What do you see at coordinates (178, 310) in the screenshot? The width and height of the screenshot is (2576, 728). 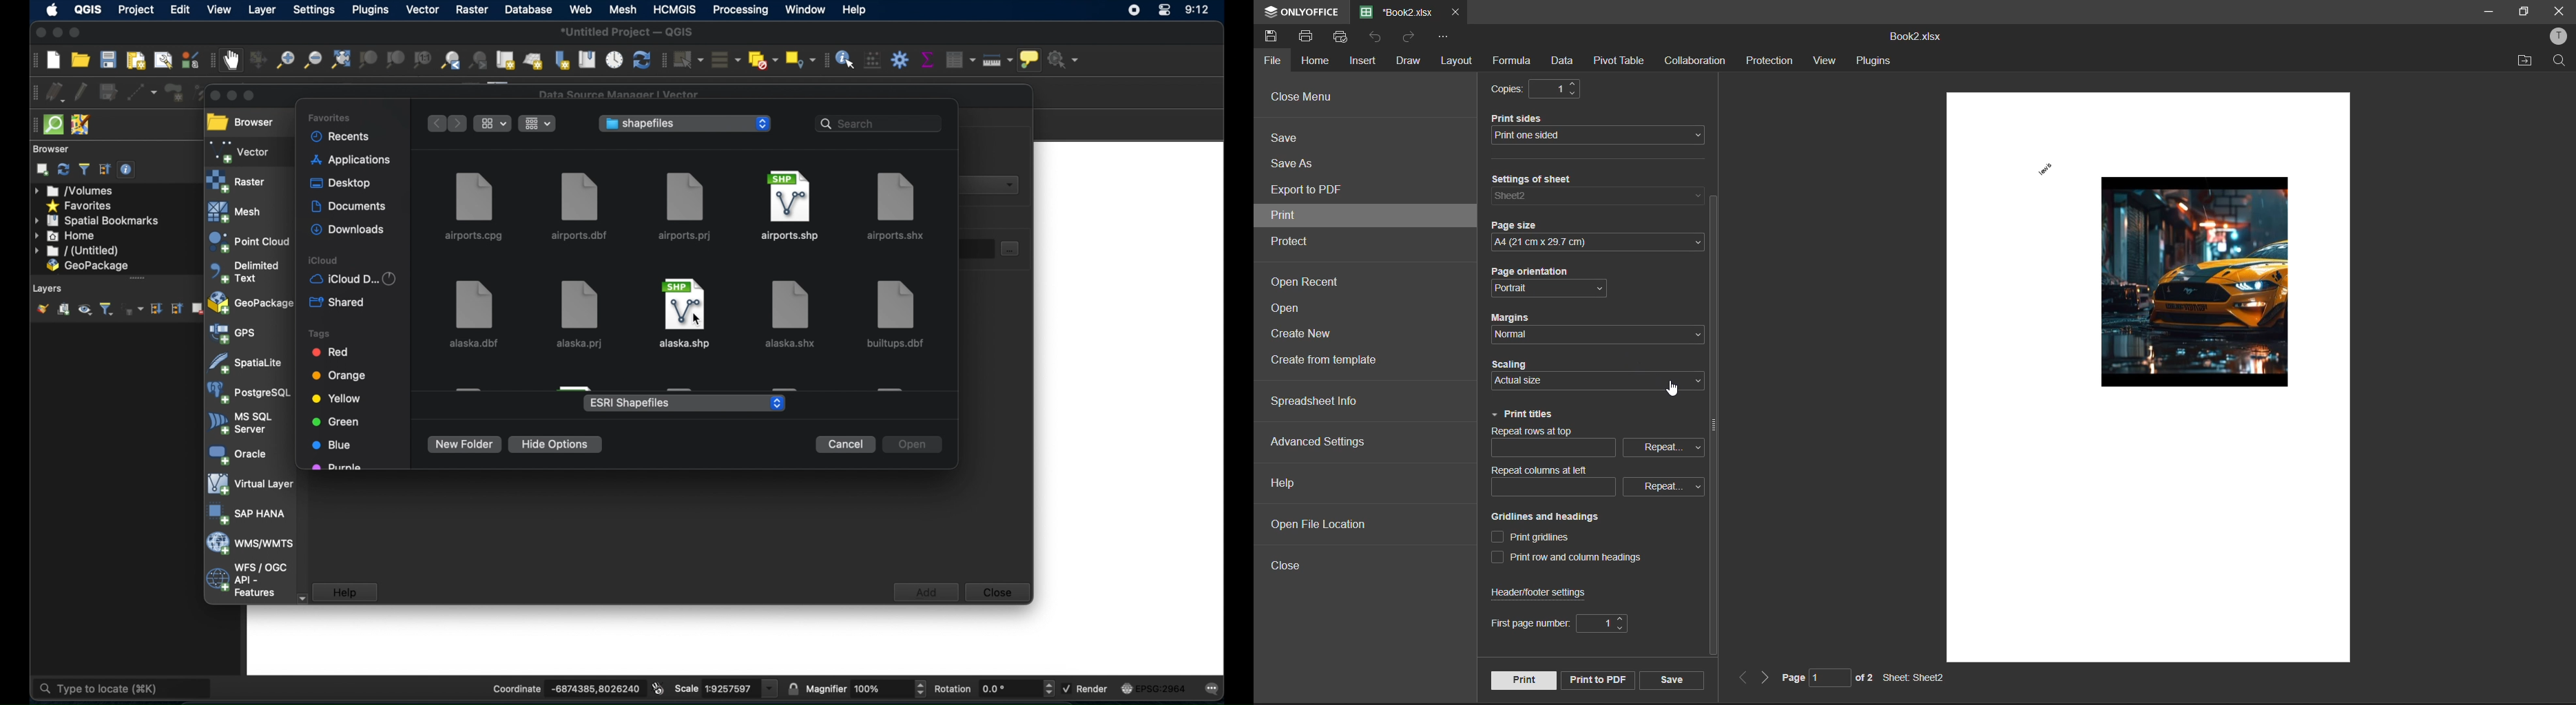 I see `collapse all` at bounding box center [178, 310].